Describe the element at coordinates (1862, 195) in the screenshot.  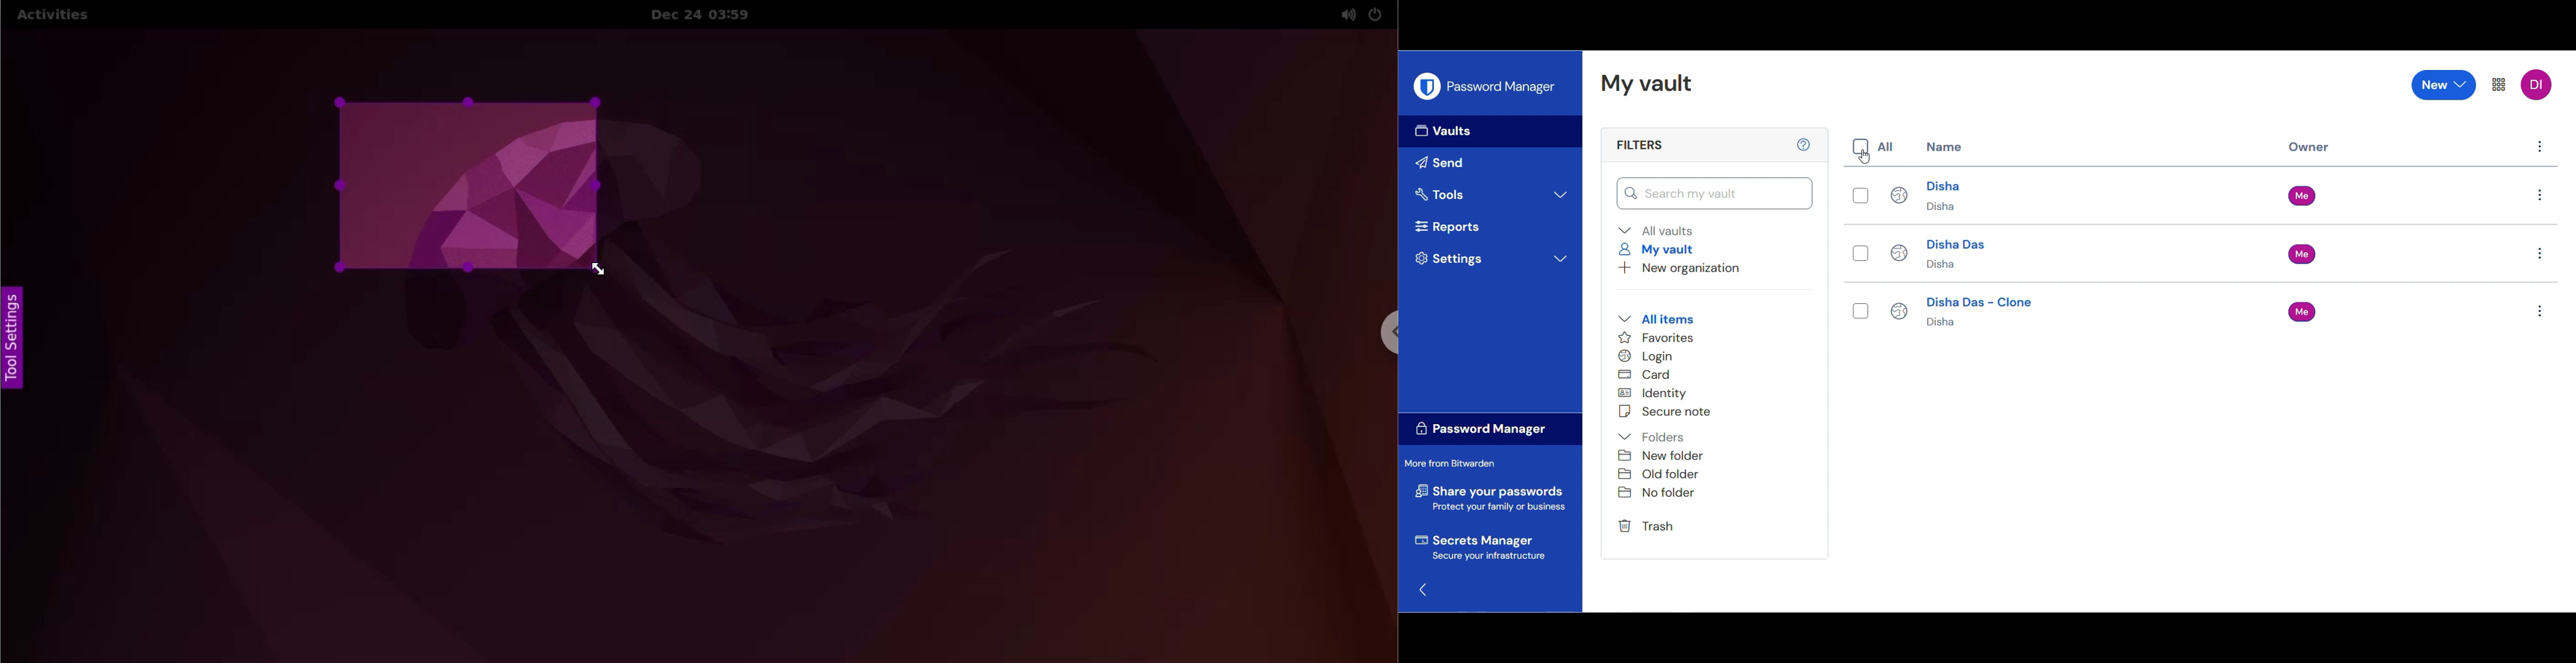
I see `Indicates toggle on/off` at that location.